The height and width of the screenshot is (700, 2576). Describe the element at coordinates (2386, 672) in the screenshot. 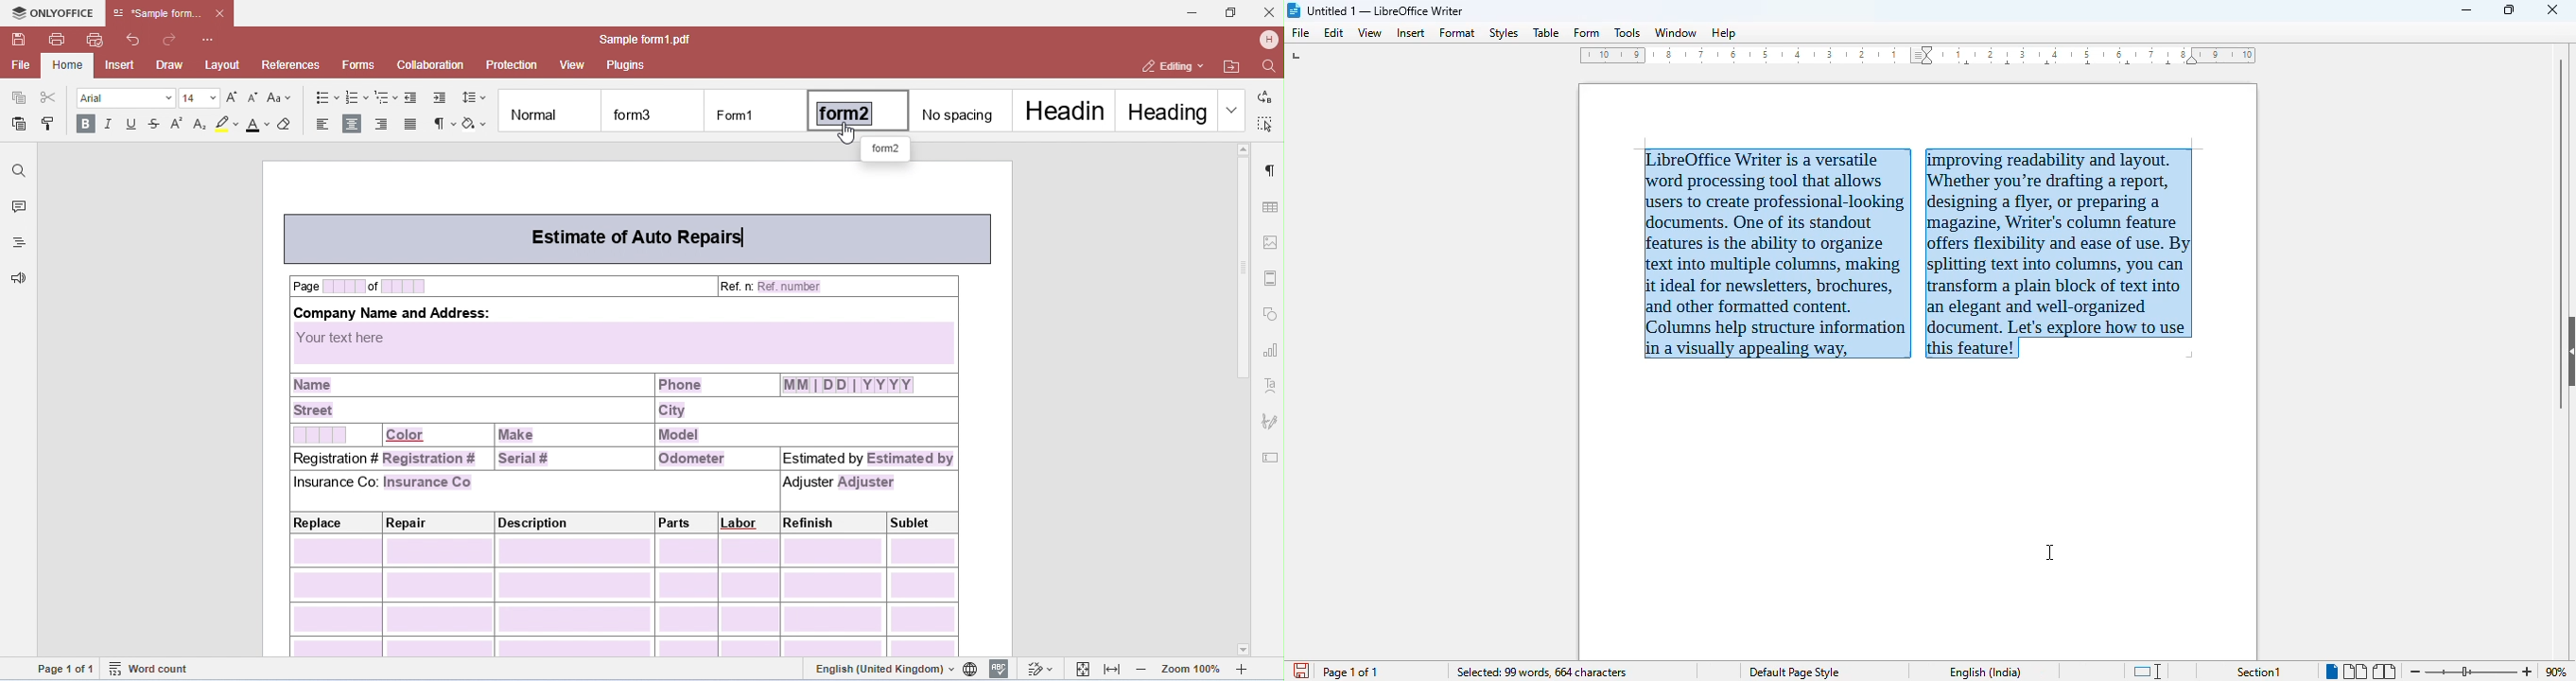

I see `book view` at that location.